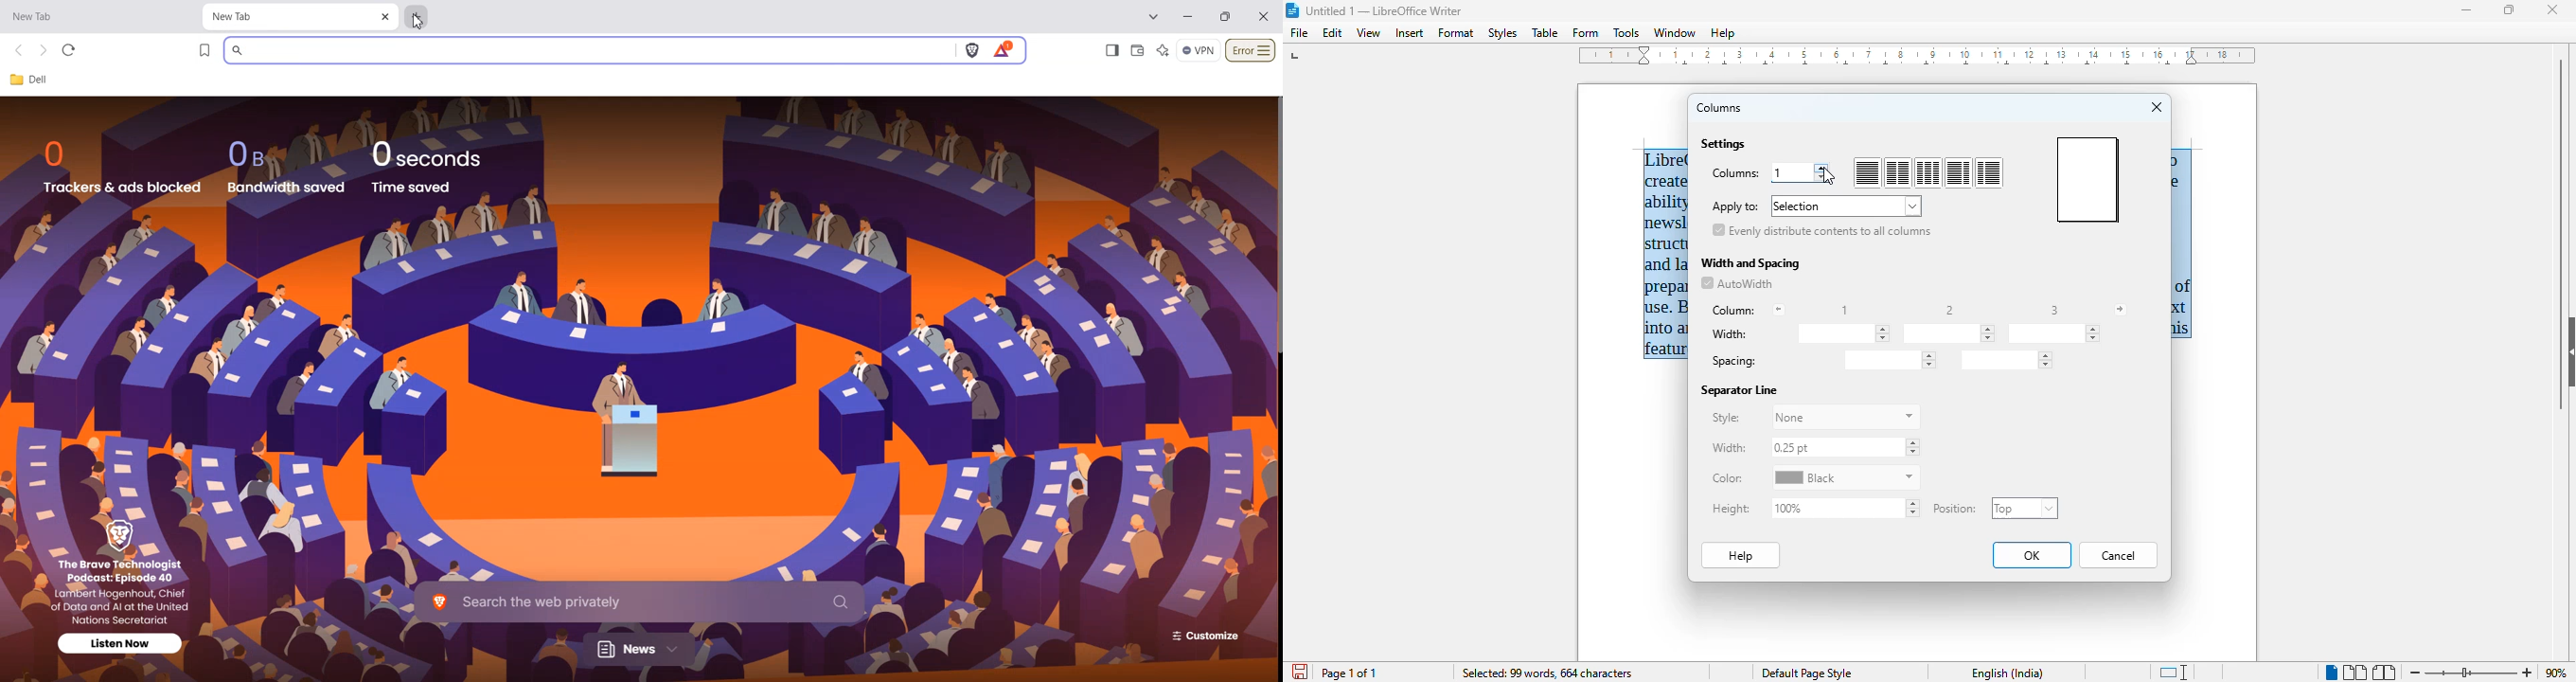 The width and height of the screenshot is (2576, 700). What do you see at coordinates (1958, 172) in the screenshot?
I see `2 columns with different size (left>right)` at bounding box center [1958, 172].